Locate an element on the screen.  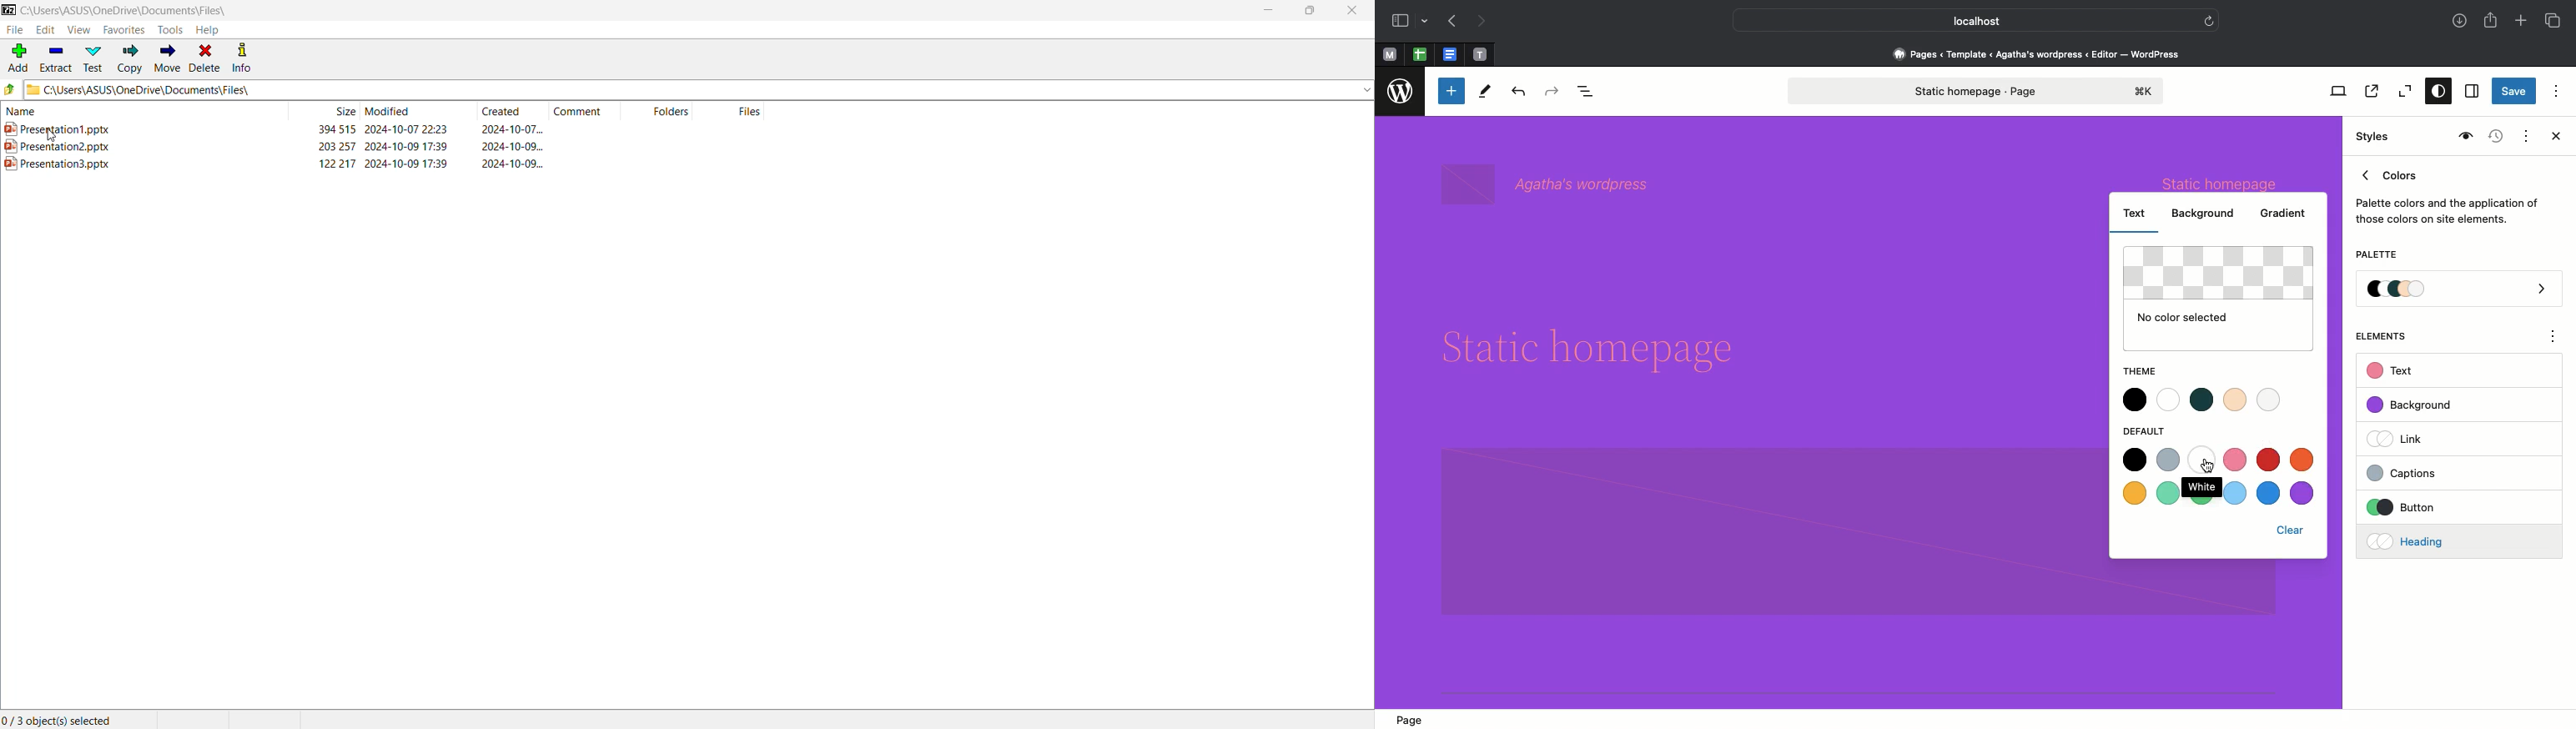
Save is located at coordinates (2514, 93).